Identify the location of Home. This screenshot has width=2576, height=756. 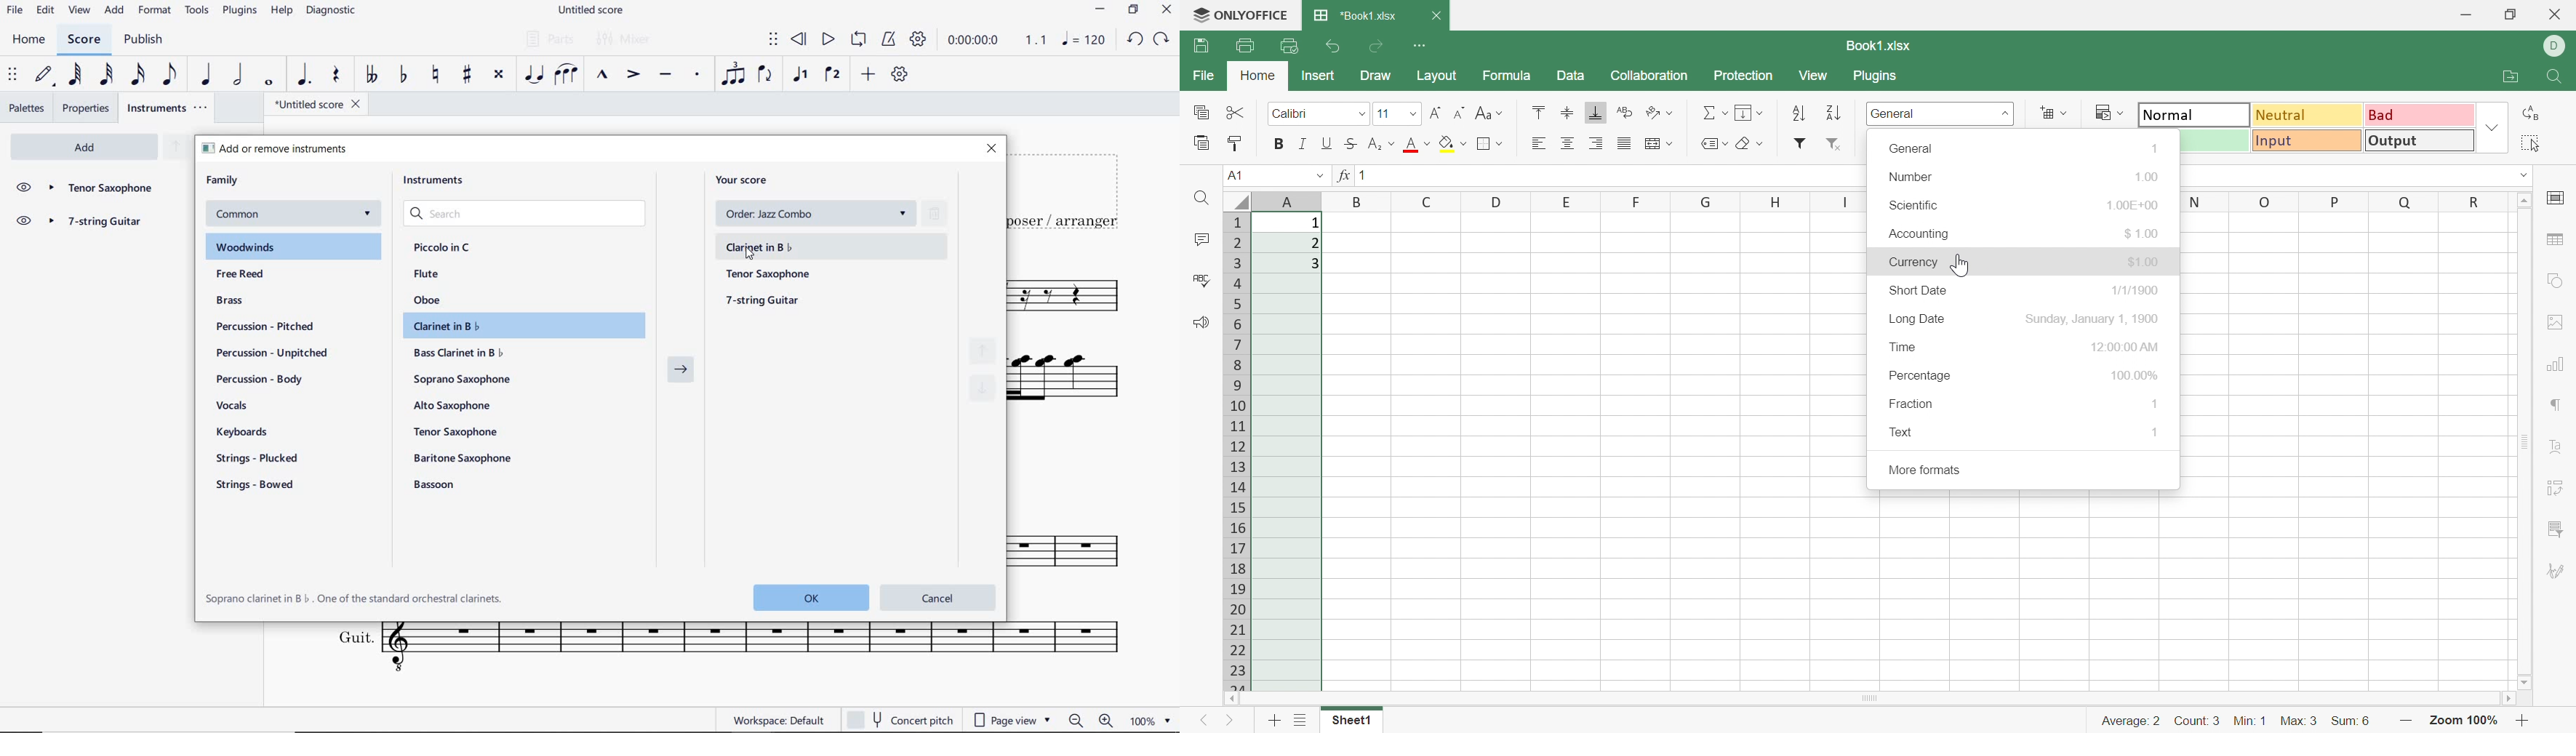
(1260, 76).